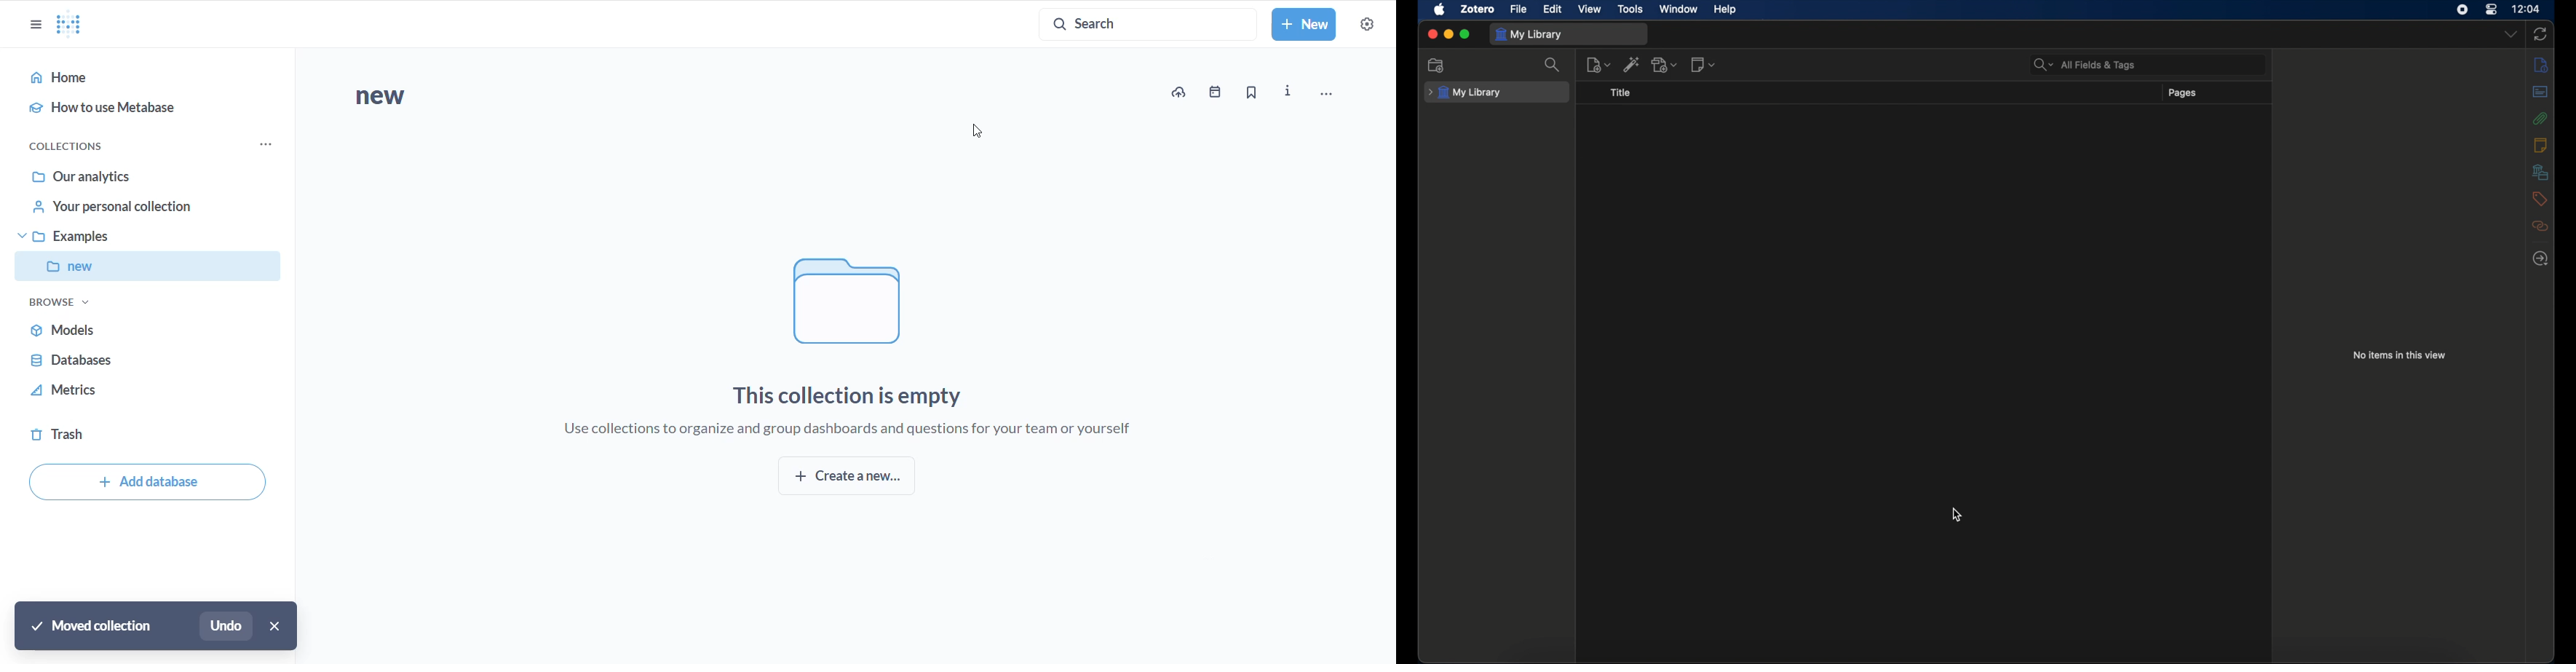  What do you see at coordinates (849, 297) in the screenshot?
I see `folder logo` at bounding box center [849, 297].